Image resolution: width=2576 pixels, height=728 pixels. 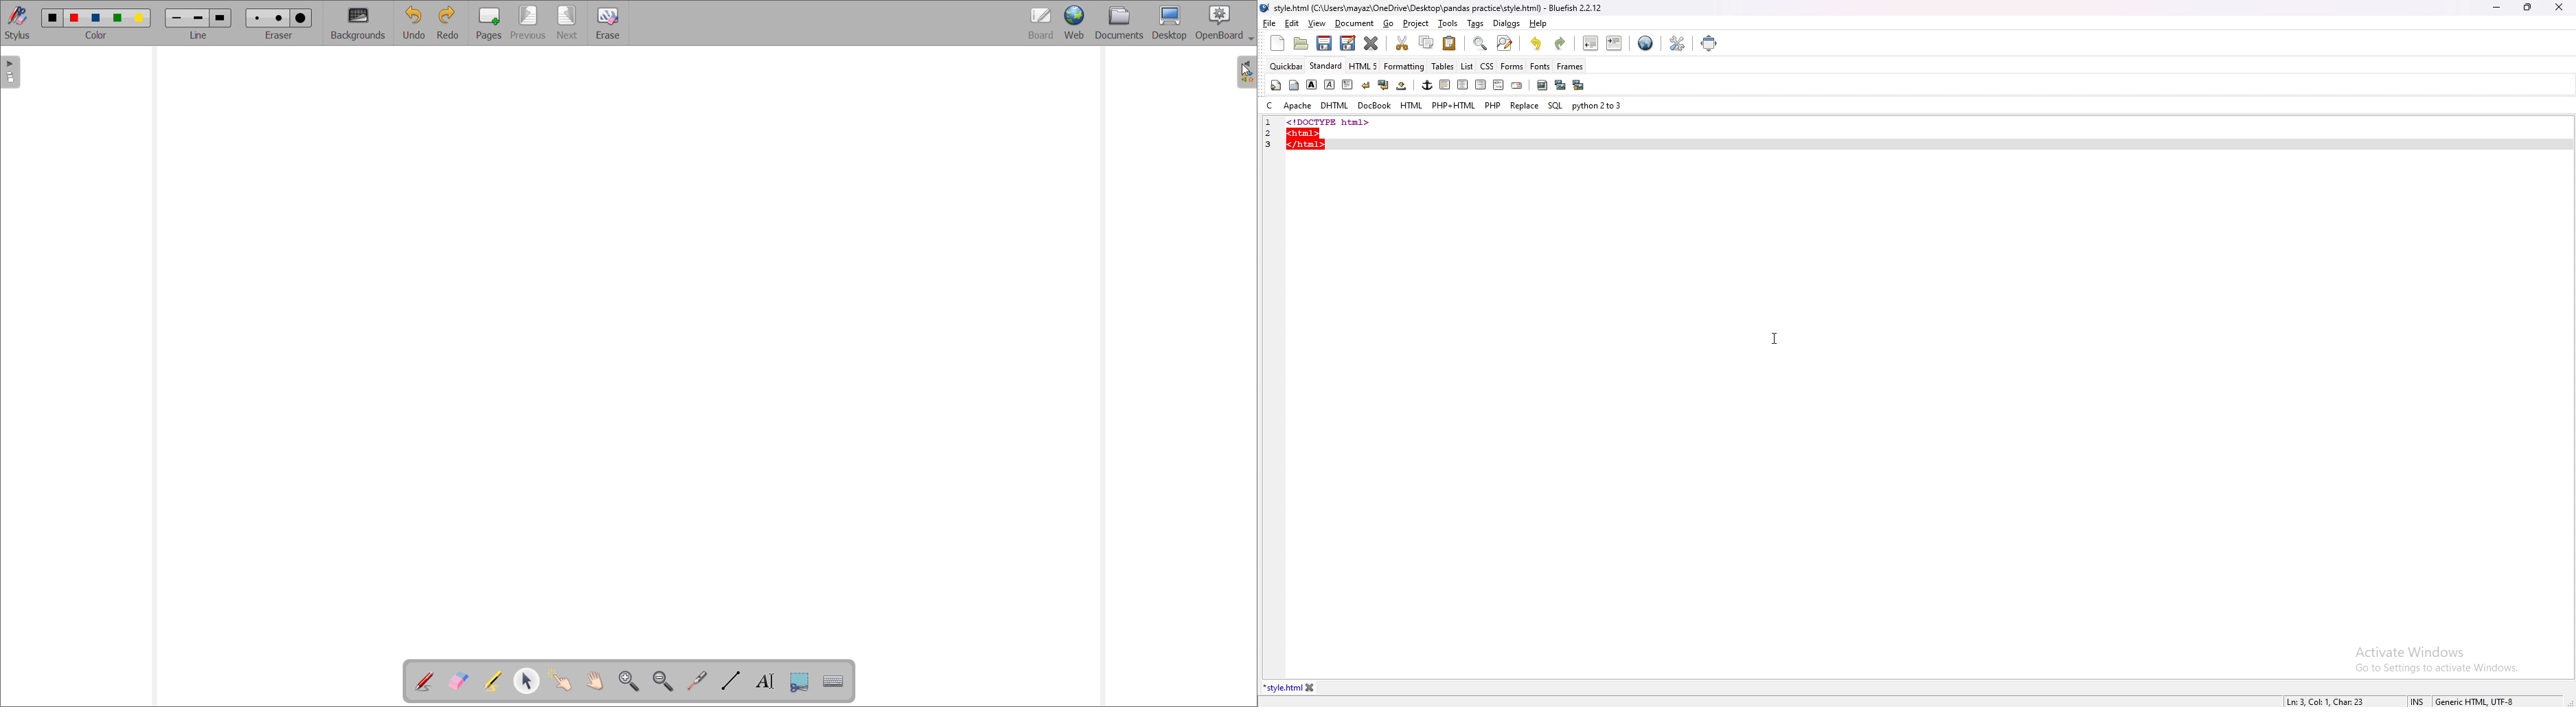 What do you see at coordinates (1777, 337) in the screenshot?
I see `cursor` at bounding box center [1777, 337].